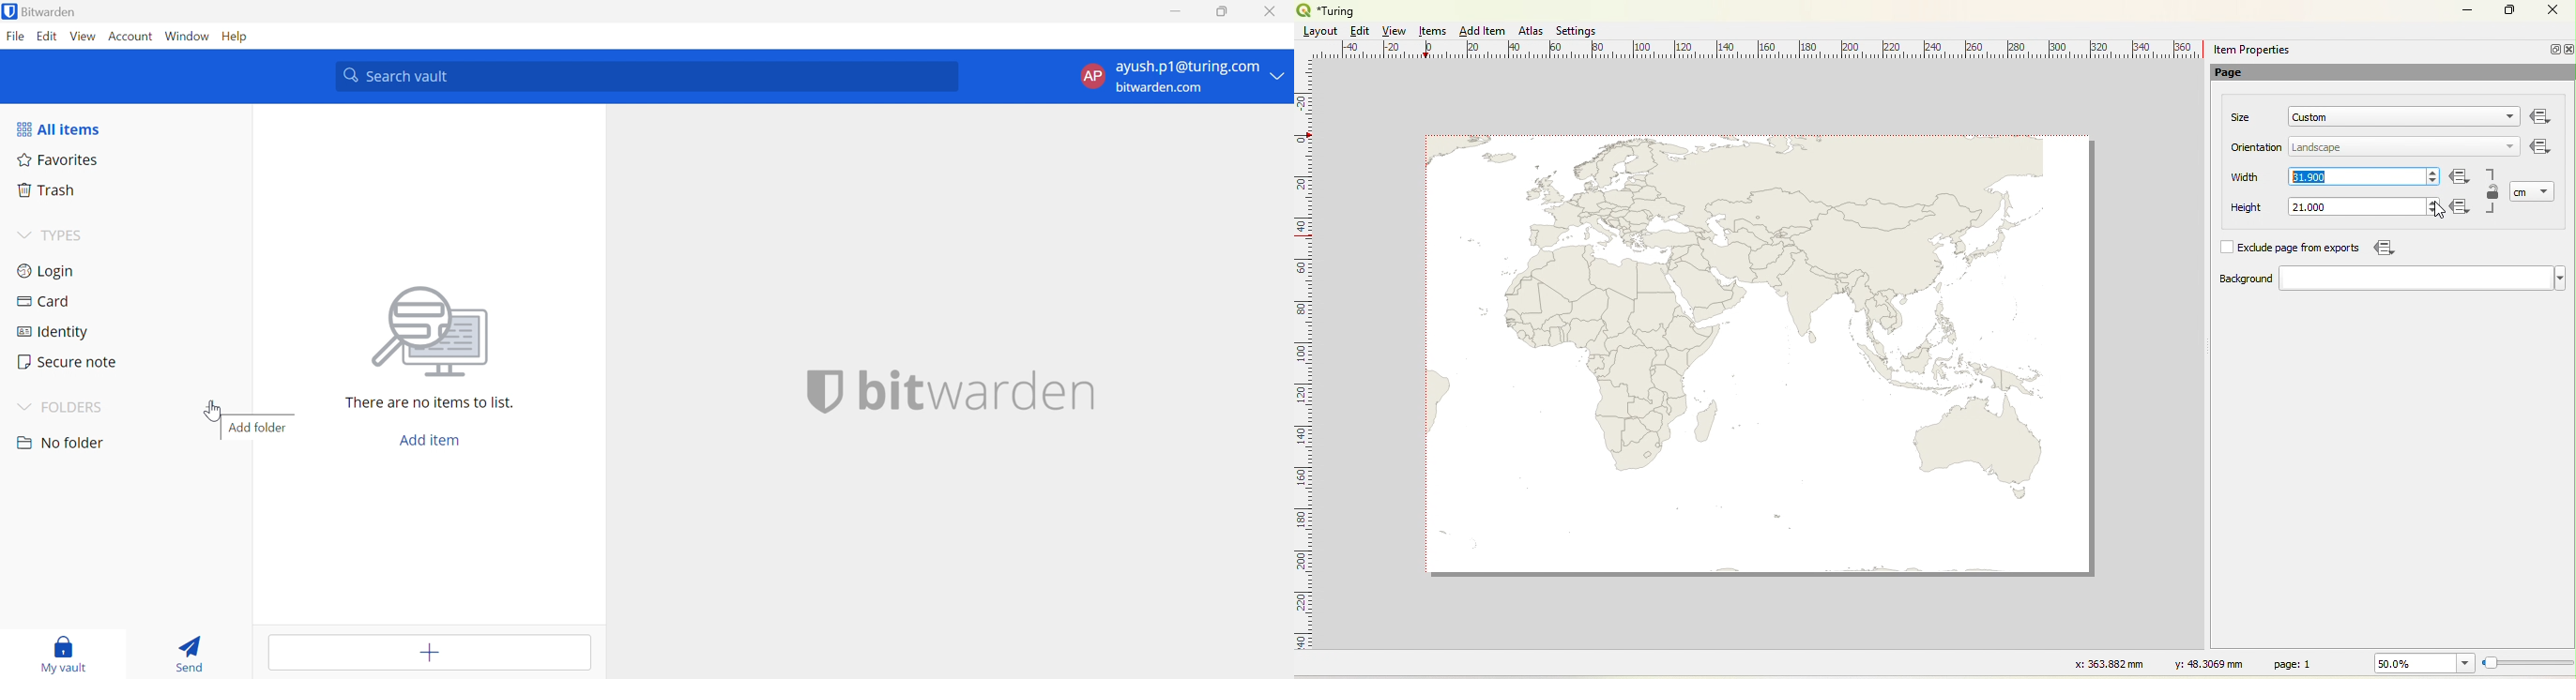 The width and height of the screenshot is (2576, 700). Describe the element at coordinates (2302, 249) in the screenshot. I see `Exclude page from exports` at that location.